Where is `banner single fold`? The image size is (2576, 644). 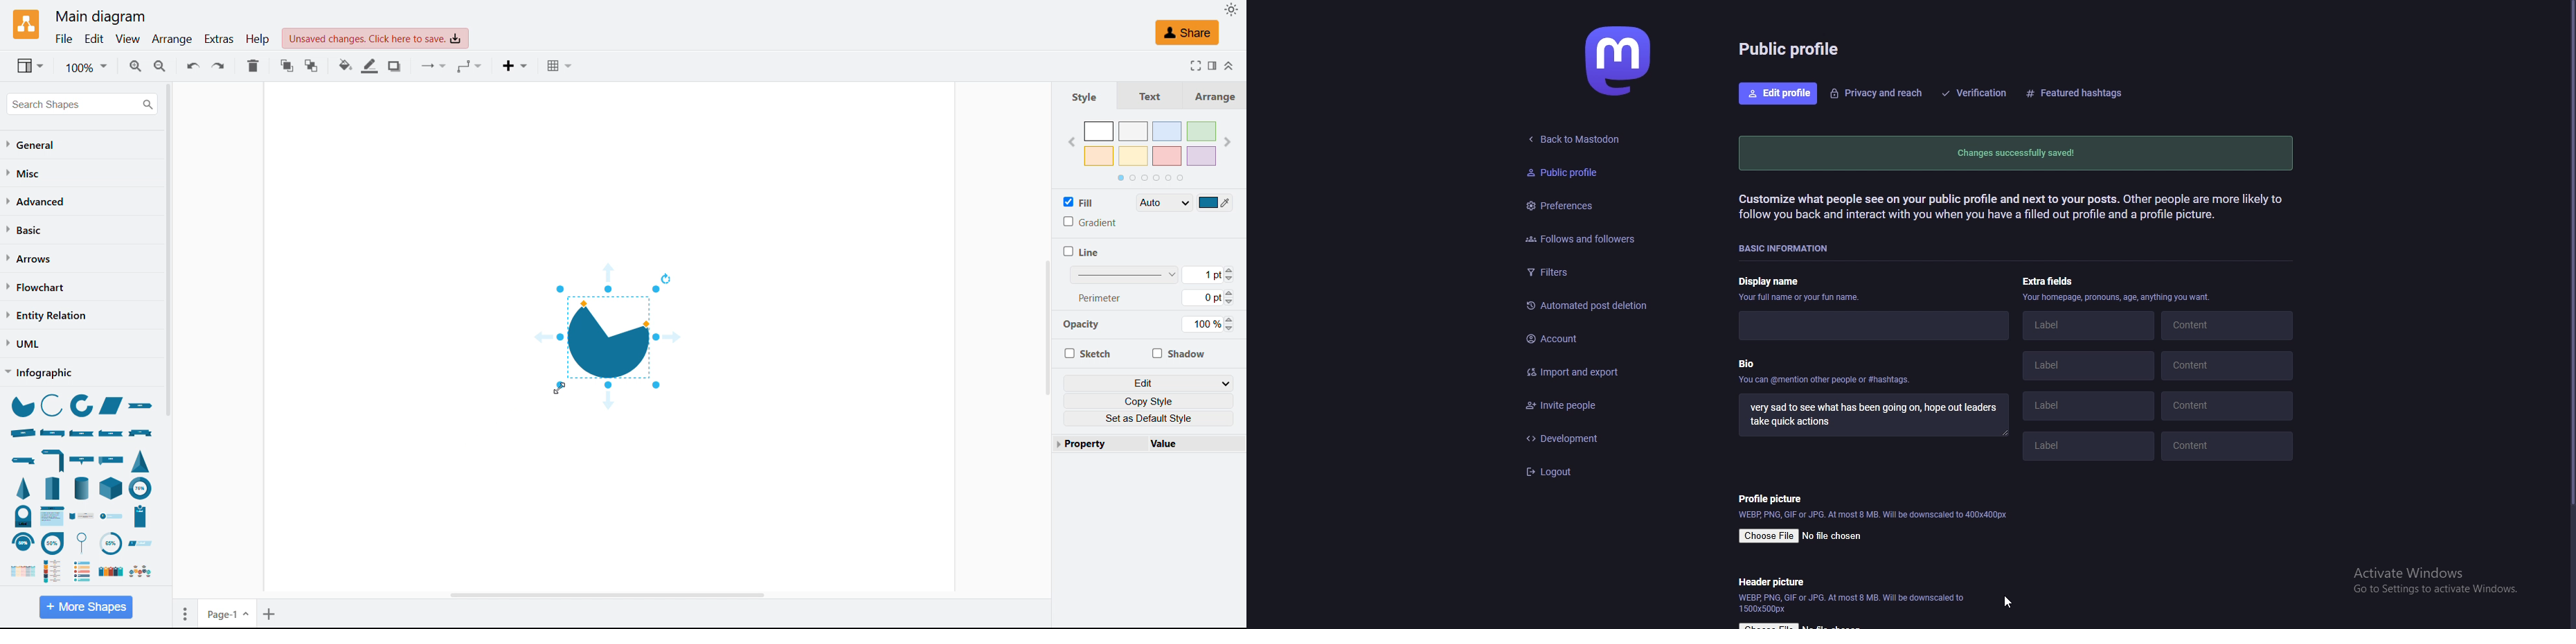
banner single fold is located at coordinates (22, 461).